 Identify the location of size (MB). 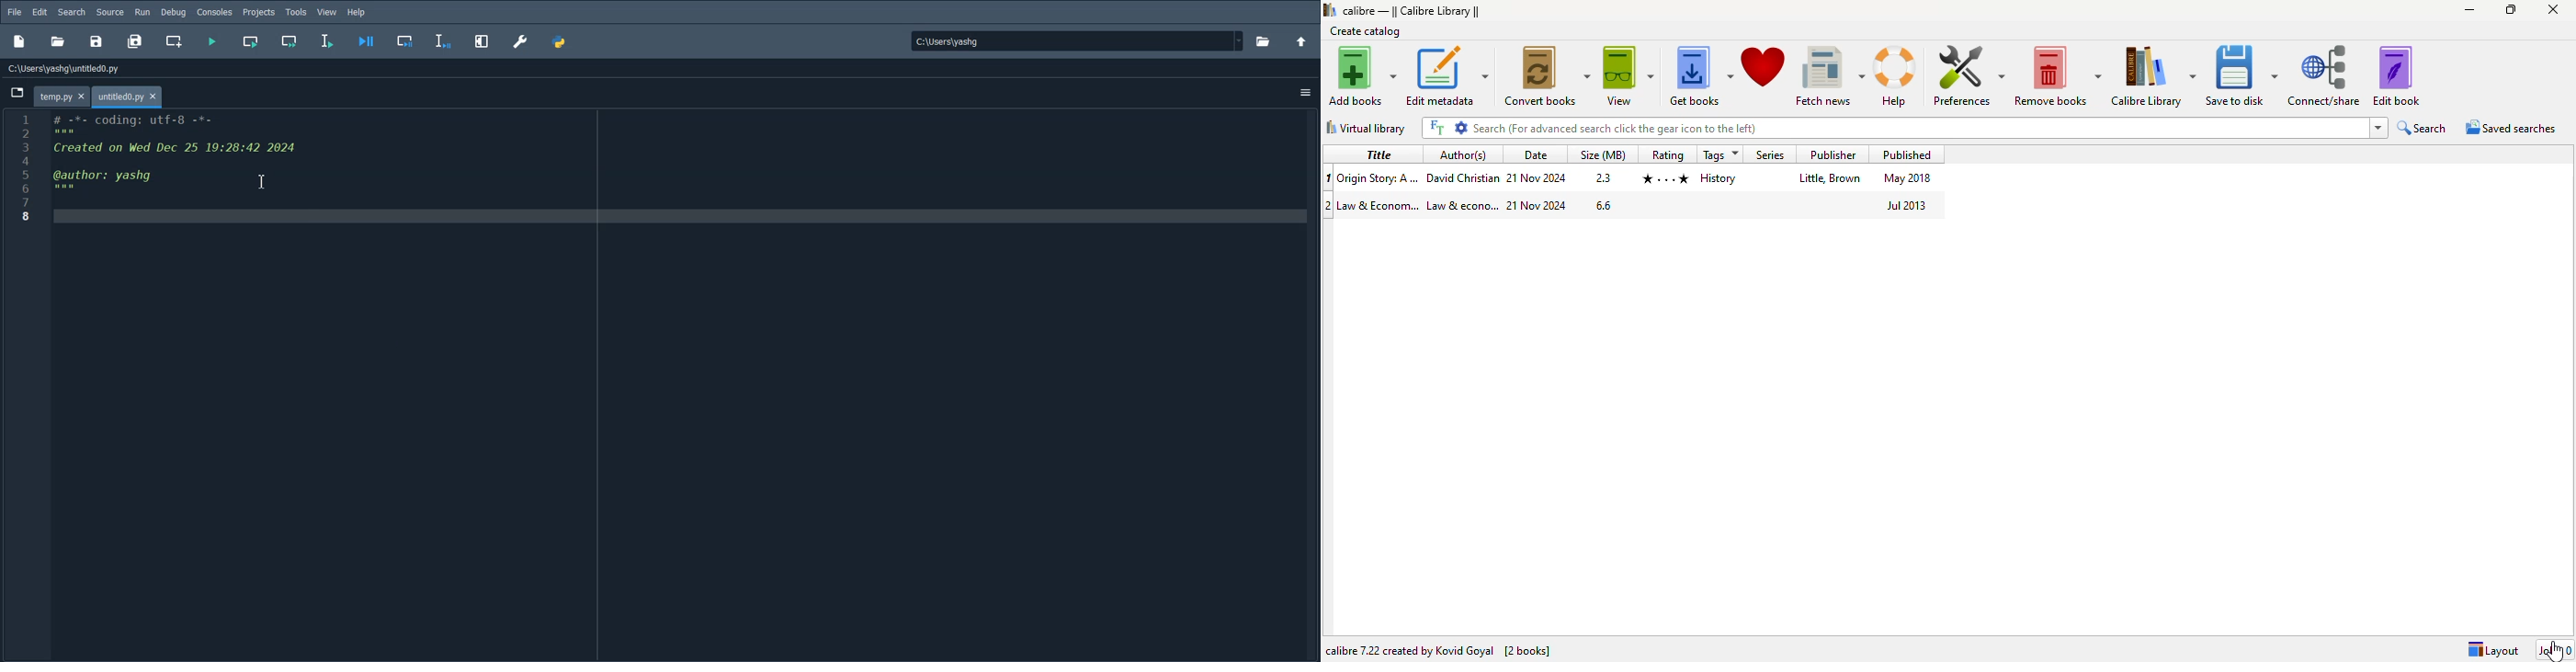
(1604, 154).